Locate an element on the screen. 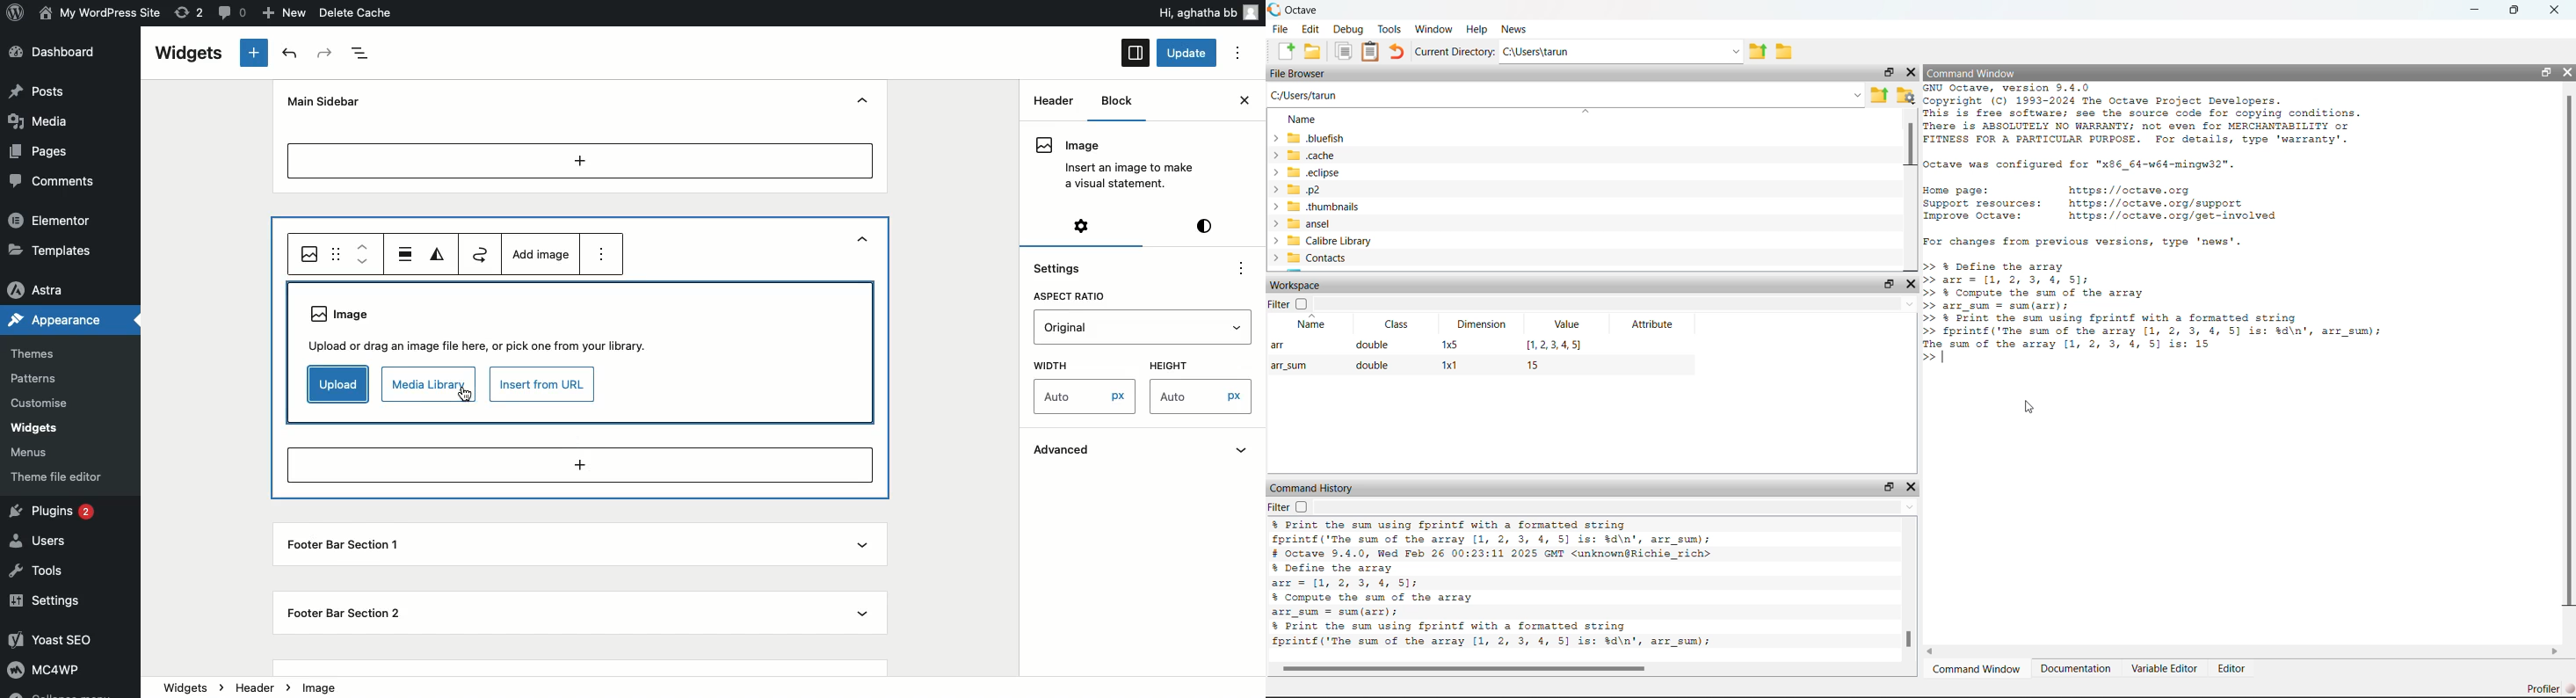 This screenshot has height=700, width=2576. >> % Define the array

>> arr = [1, 2, 3, 4 51;

>> % Compute the sum of the array

>> arr_sum = sum(arr);

>> % Print the sum using fprintf with a formatted string

>> fprintf('The sum of the array [1, 2, 3, 4, 5] is: %d\n', arr_sum);
The sum of the array [1, 2, 3, 4, 5] is: 15 is located at coordinates (2168, 305).